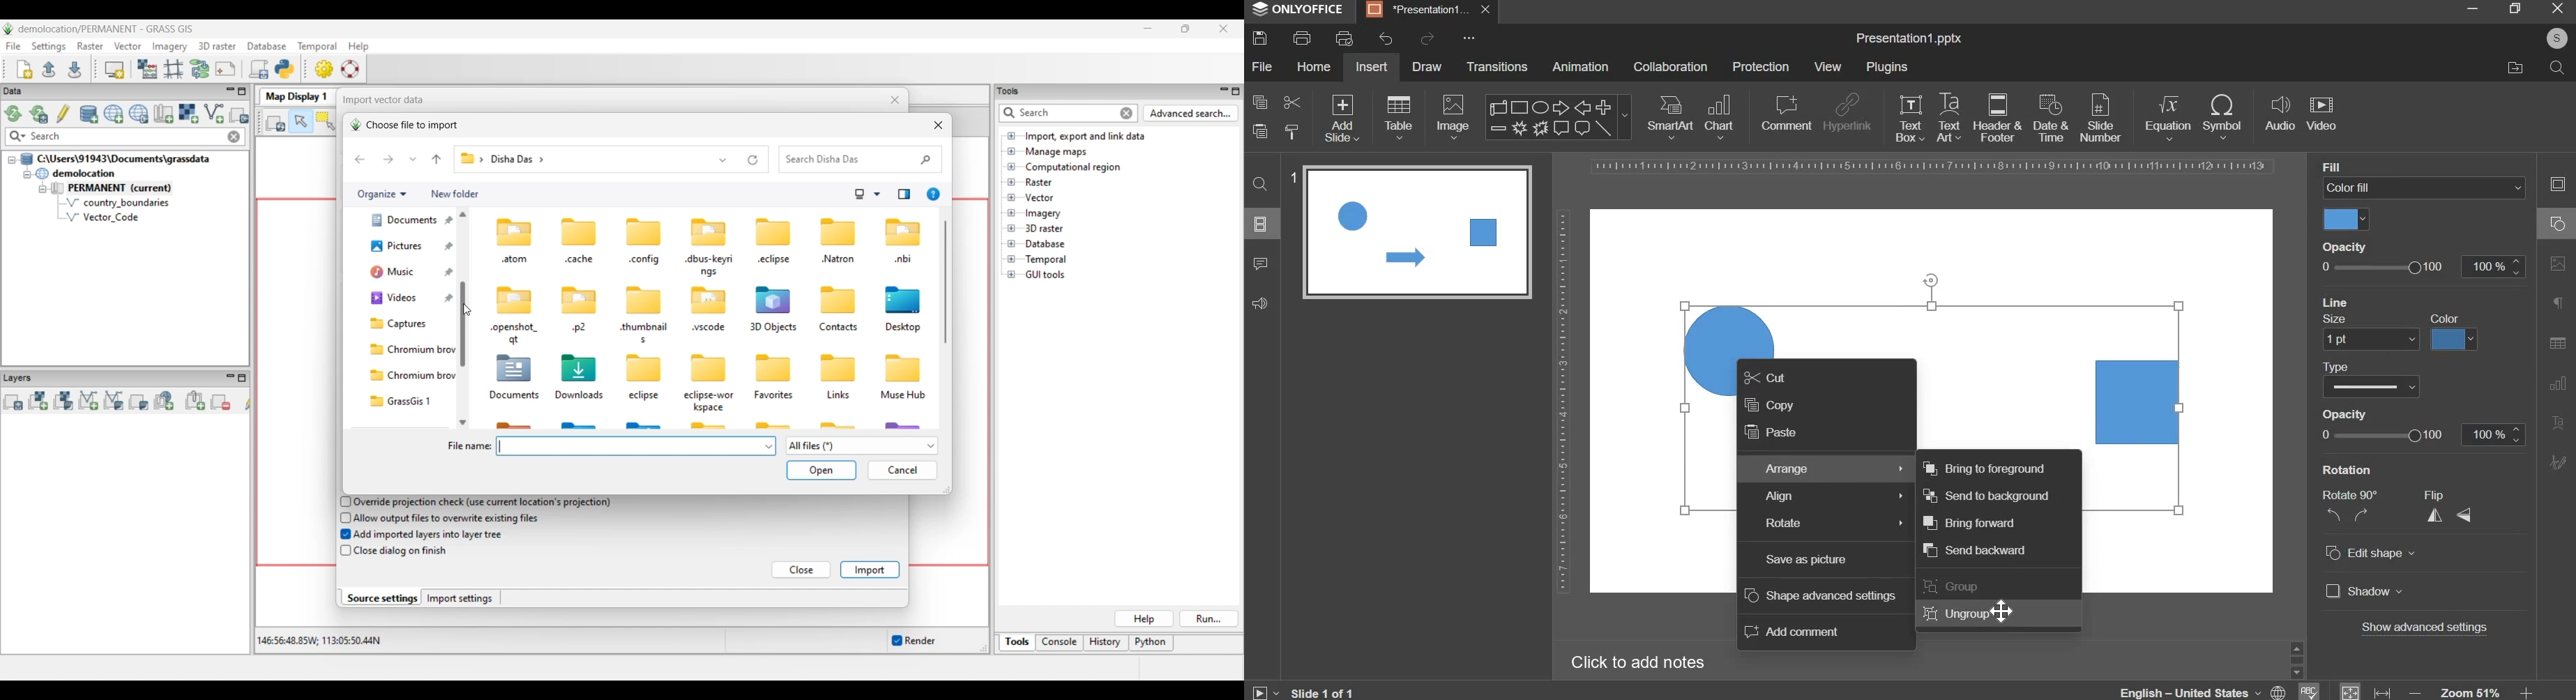  I want to click on decrease zoom, so click(2416, 692).